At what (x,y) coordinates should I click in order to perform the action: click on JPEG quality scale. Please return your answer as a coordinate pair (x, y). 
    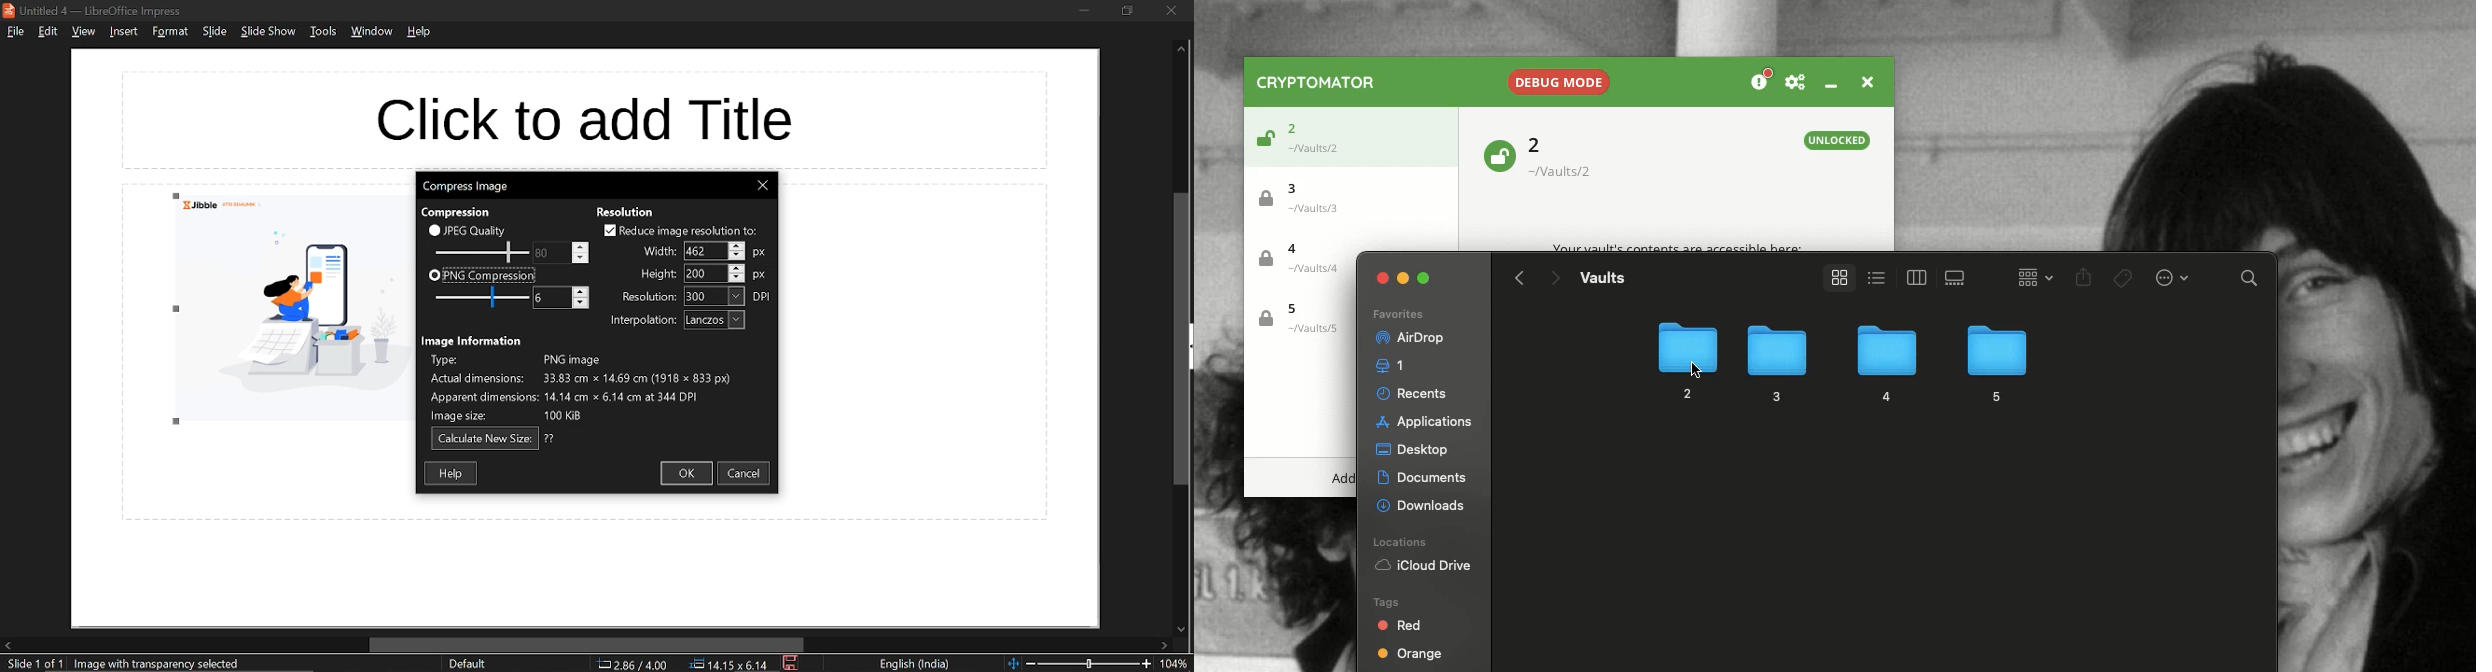
    Looking at the image, I should click on (483, 299).